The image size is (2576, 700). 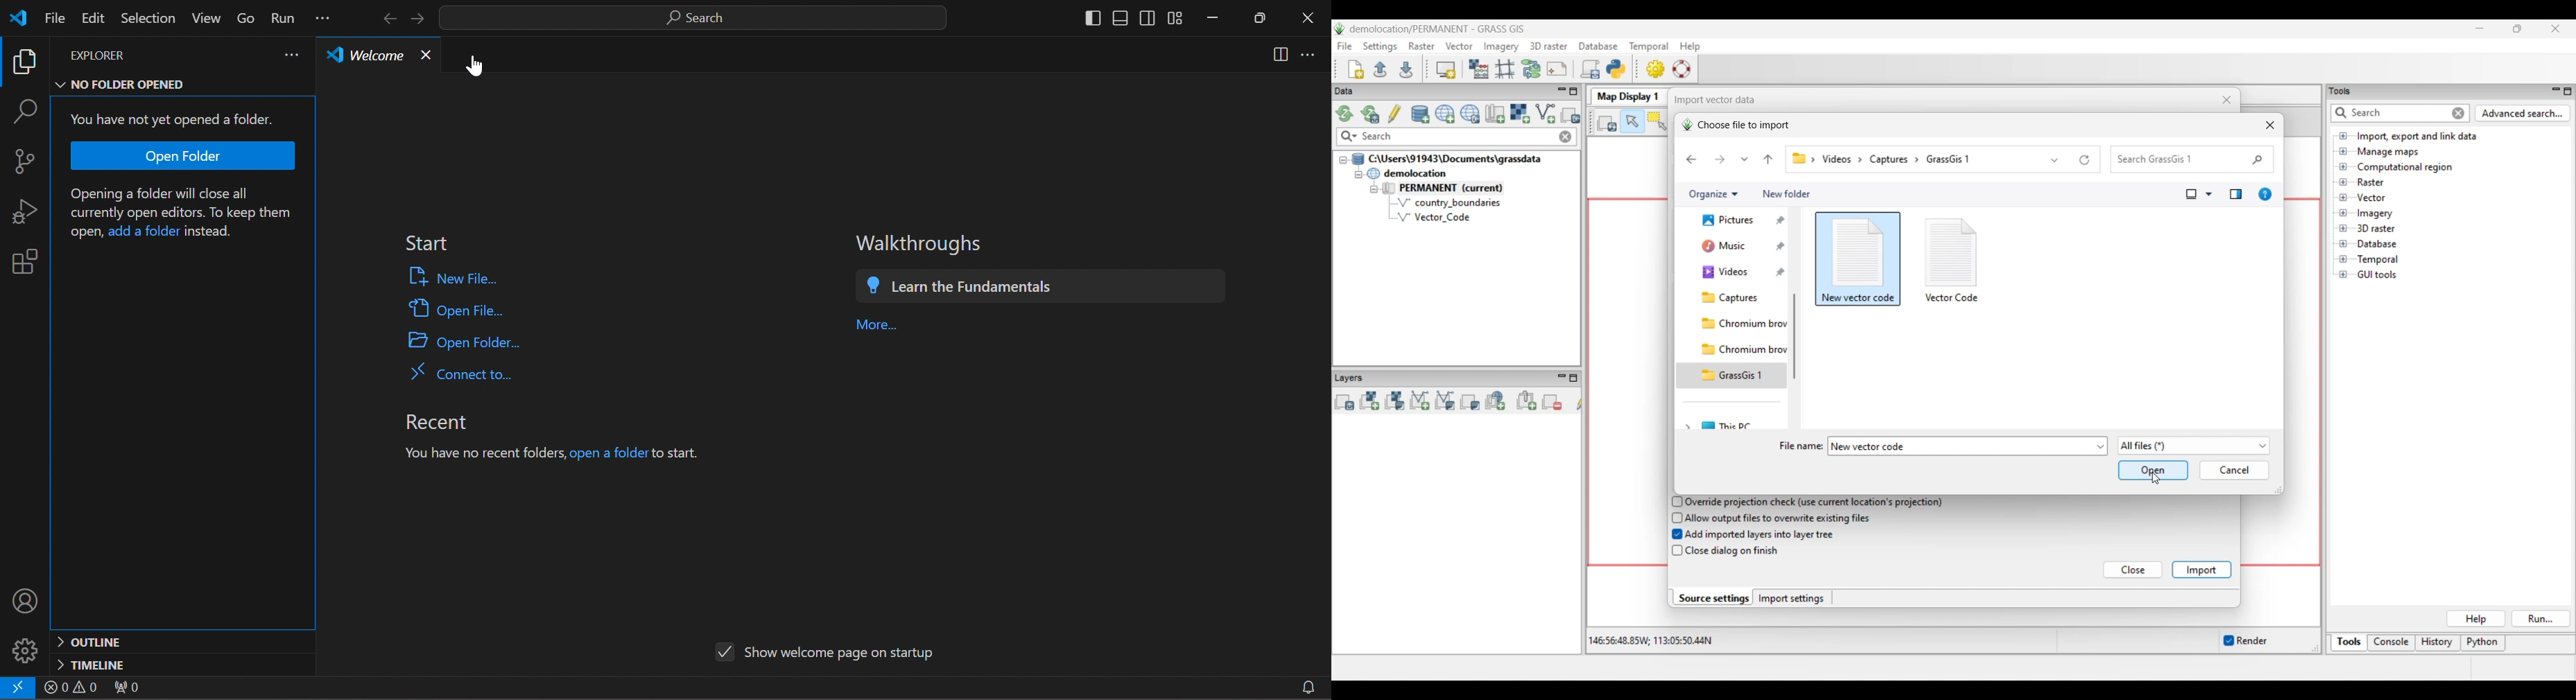 What do you see at coordinates (22, 17) in the screenshot?
I see `logo` at bounding box center [22, 17].